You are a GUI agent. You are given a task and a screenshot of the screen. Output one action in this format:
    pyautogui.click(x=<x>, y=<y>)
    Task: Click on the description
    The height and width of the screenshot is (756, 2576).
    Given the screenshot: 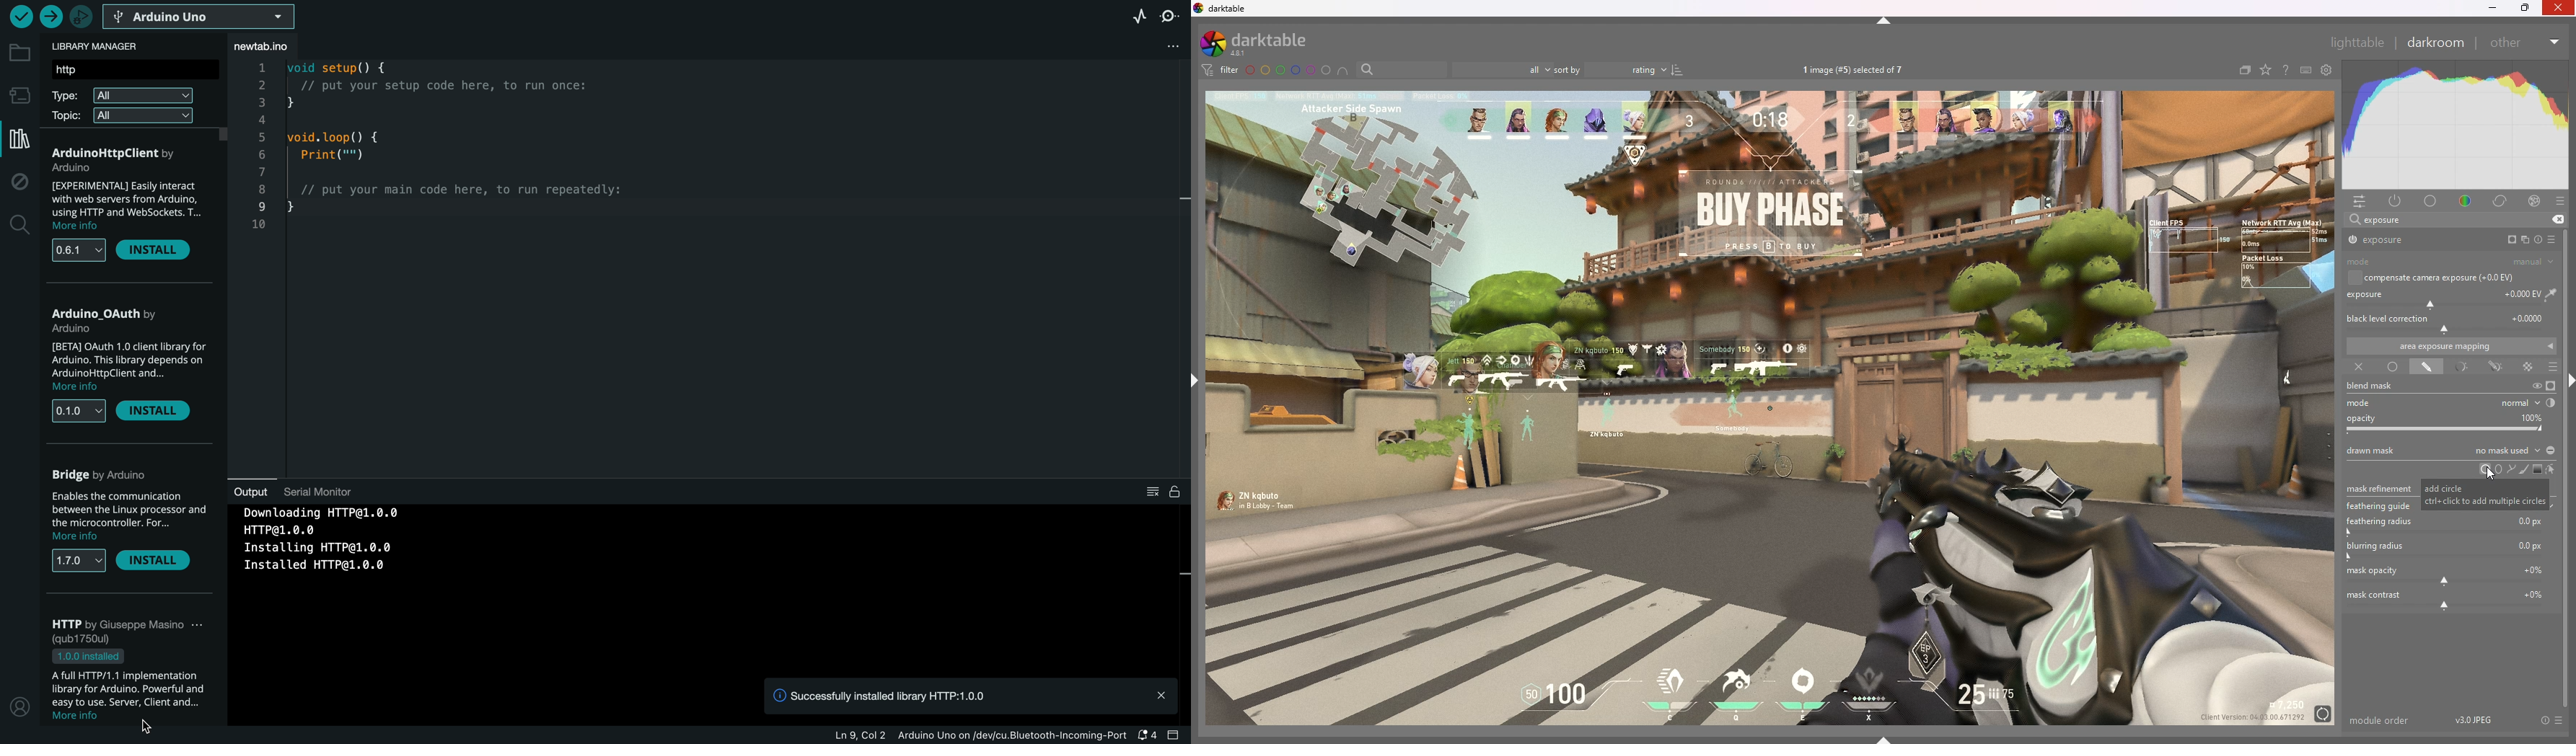 What is the action you would take?
    pyautogui.click(x=129, y=517)
    